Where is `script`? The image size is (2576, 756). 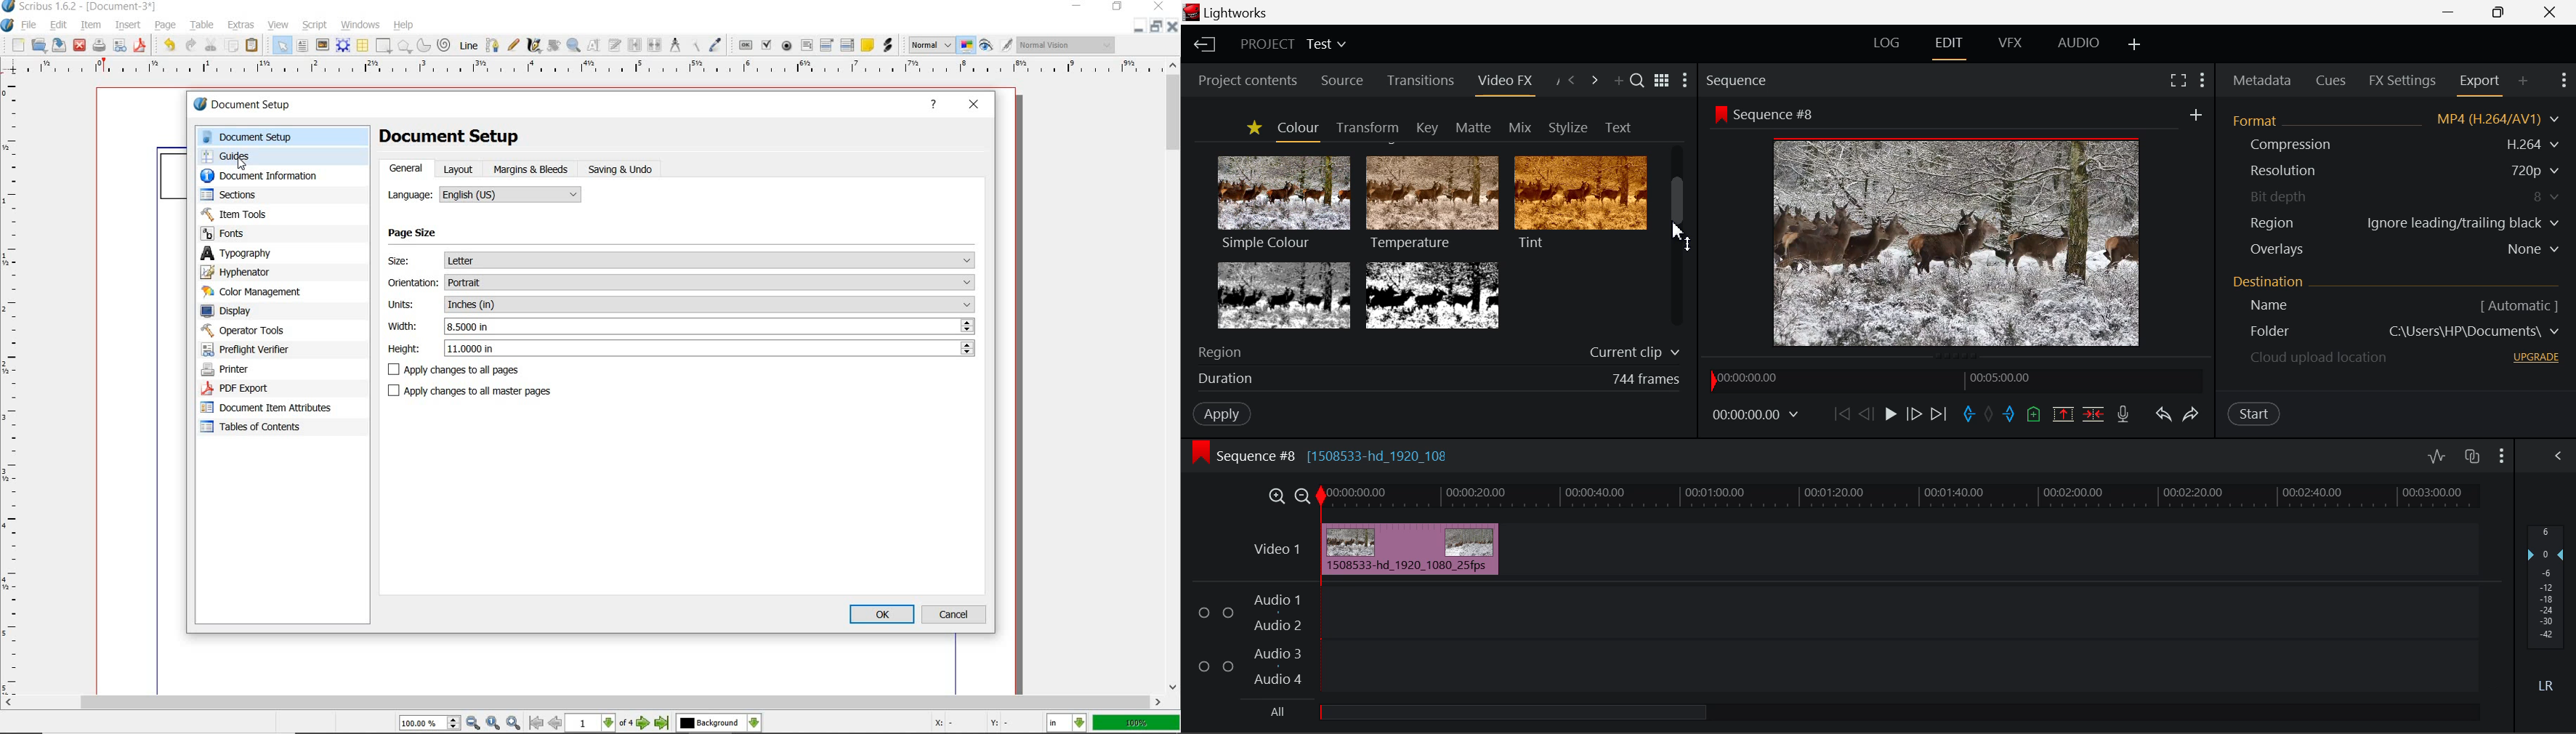 script is located at coordinates (316, 25).